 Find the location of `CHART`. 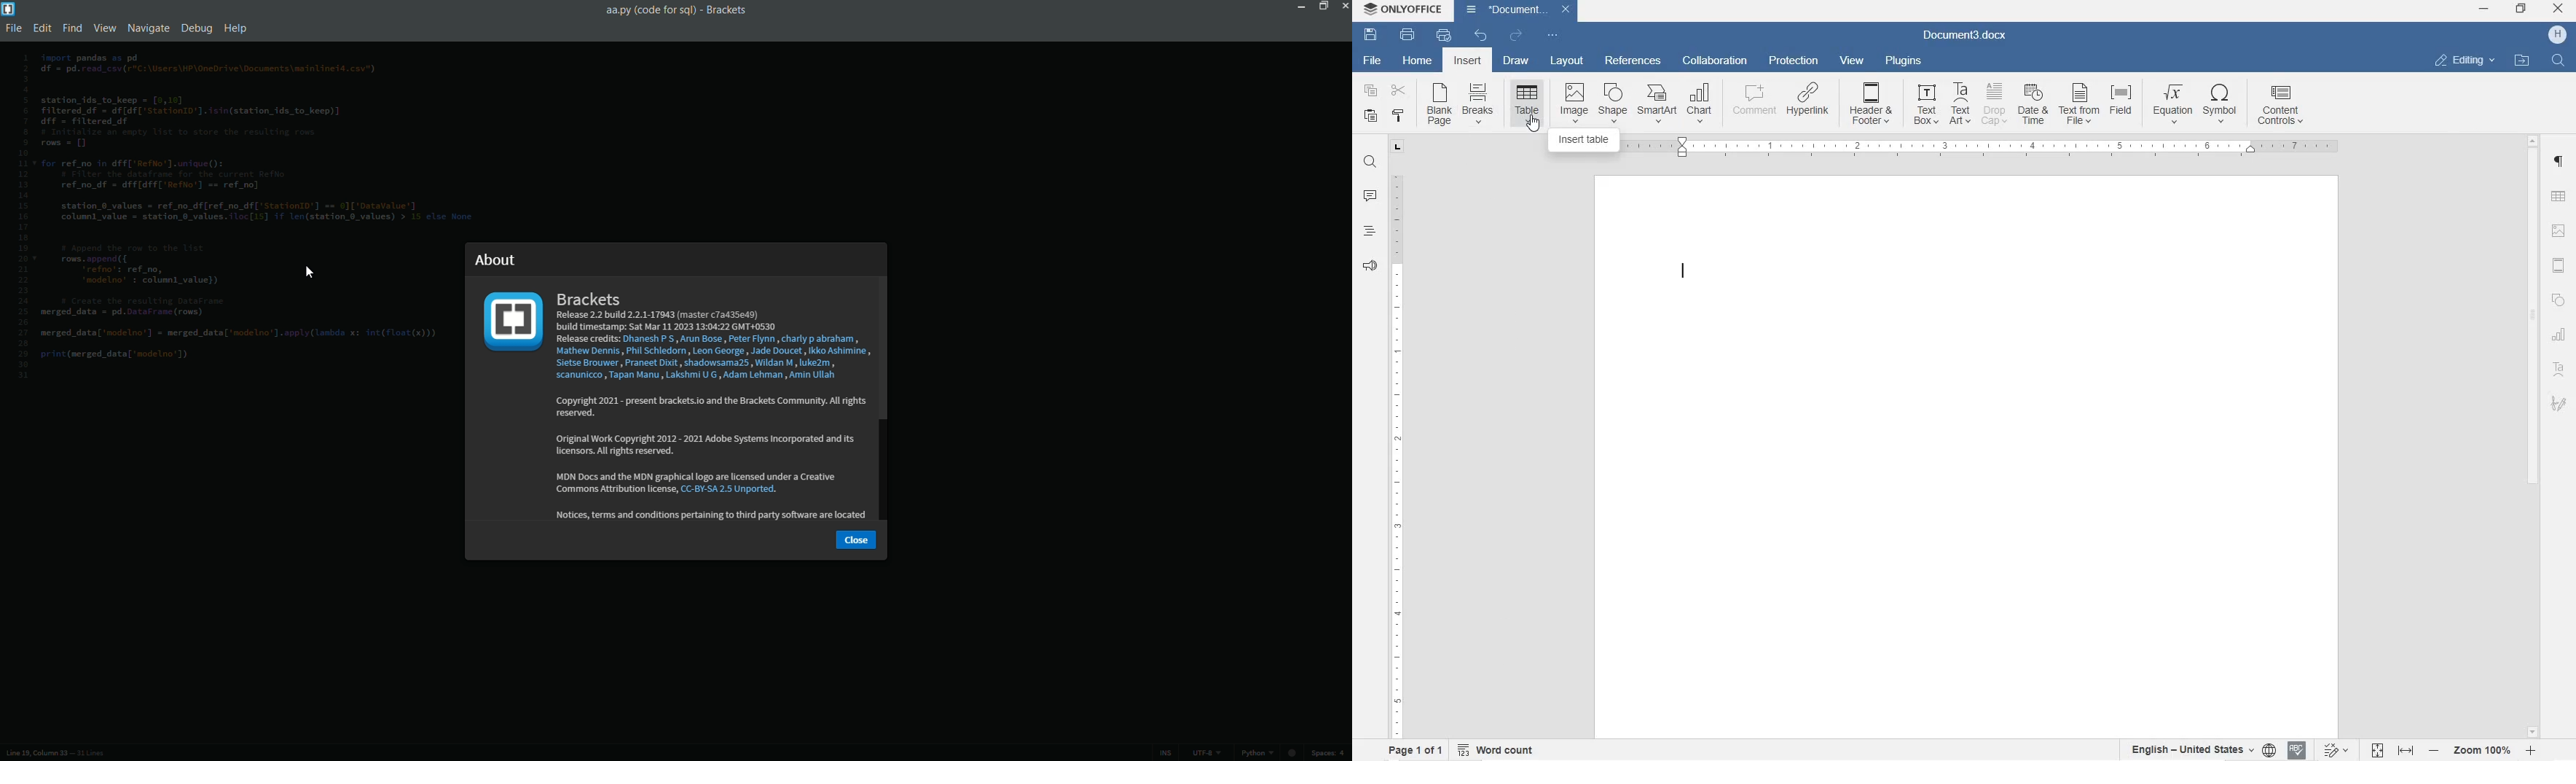

CHART is located at coordinates (2560, 337).